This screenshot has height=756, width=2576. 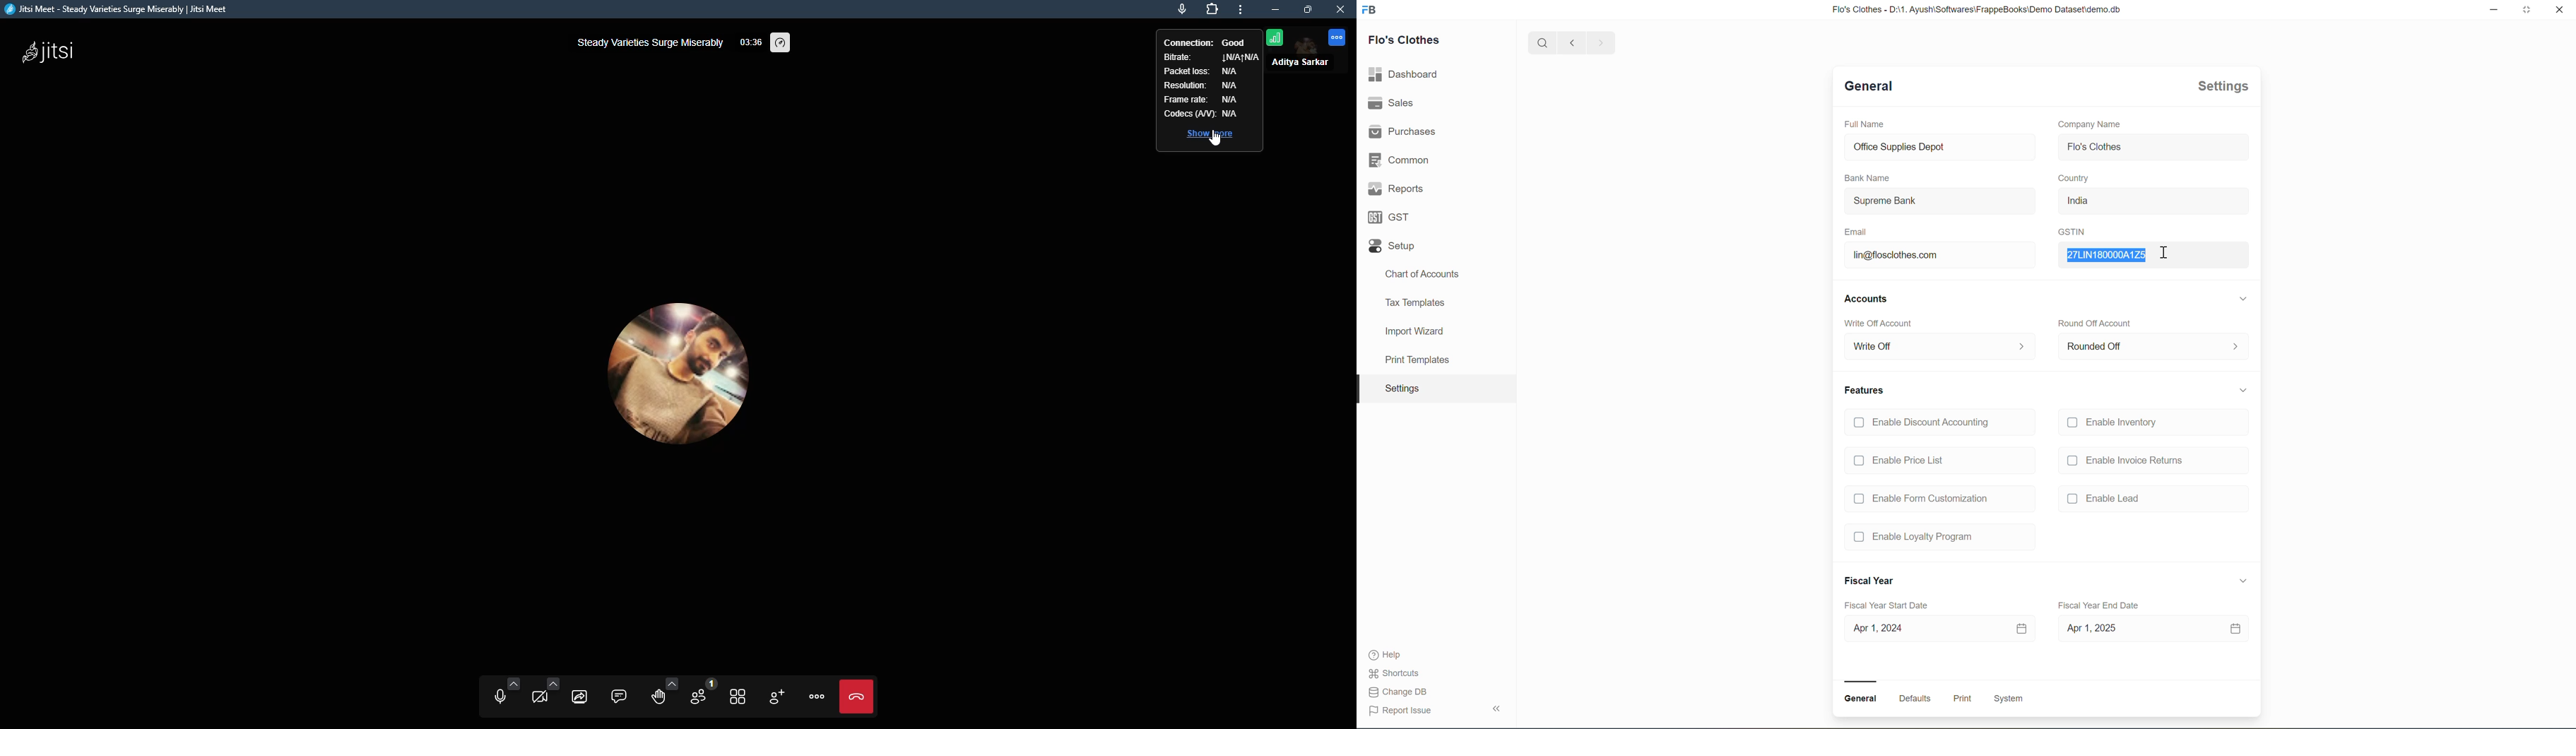 I want to click on 27LIN
N180000A1Z:
00A1Z5, so click(x=2153, y=254).